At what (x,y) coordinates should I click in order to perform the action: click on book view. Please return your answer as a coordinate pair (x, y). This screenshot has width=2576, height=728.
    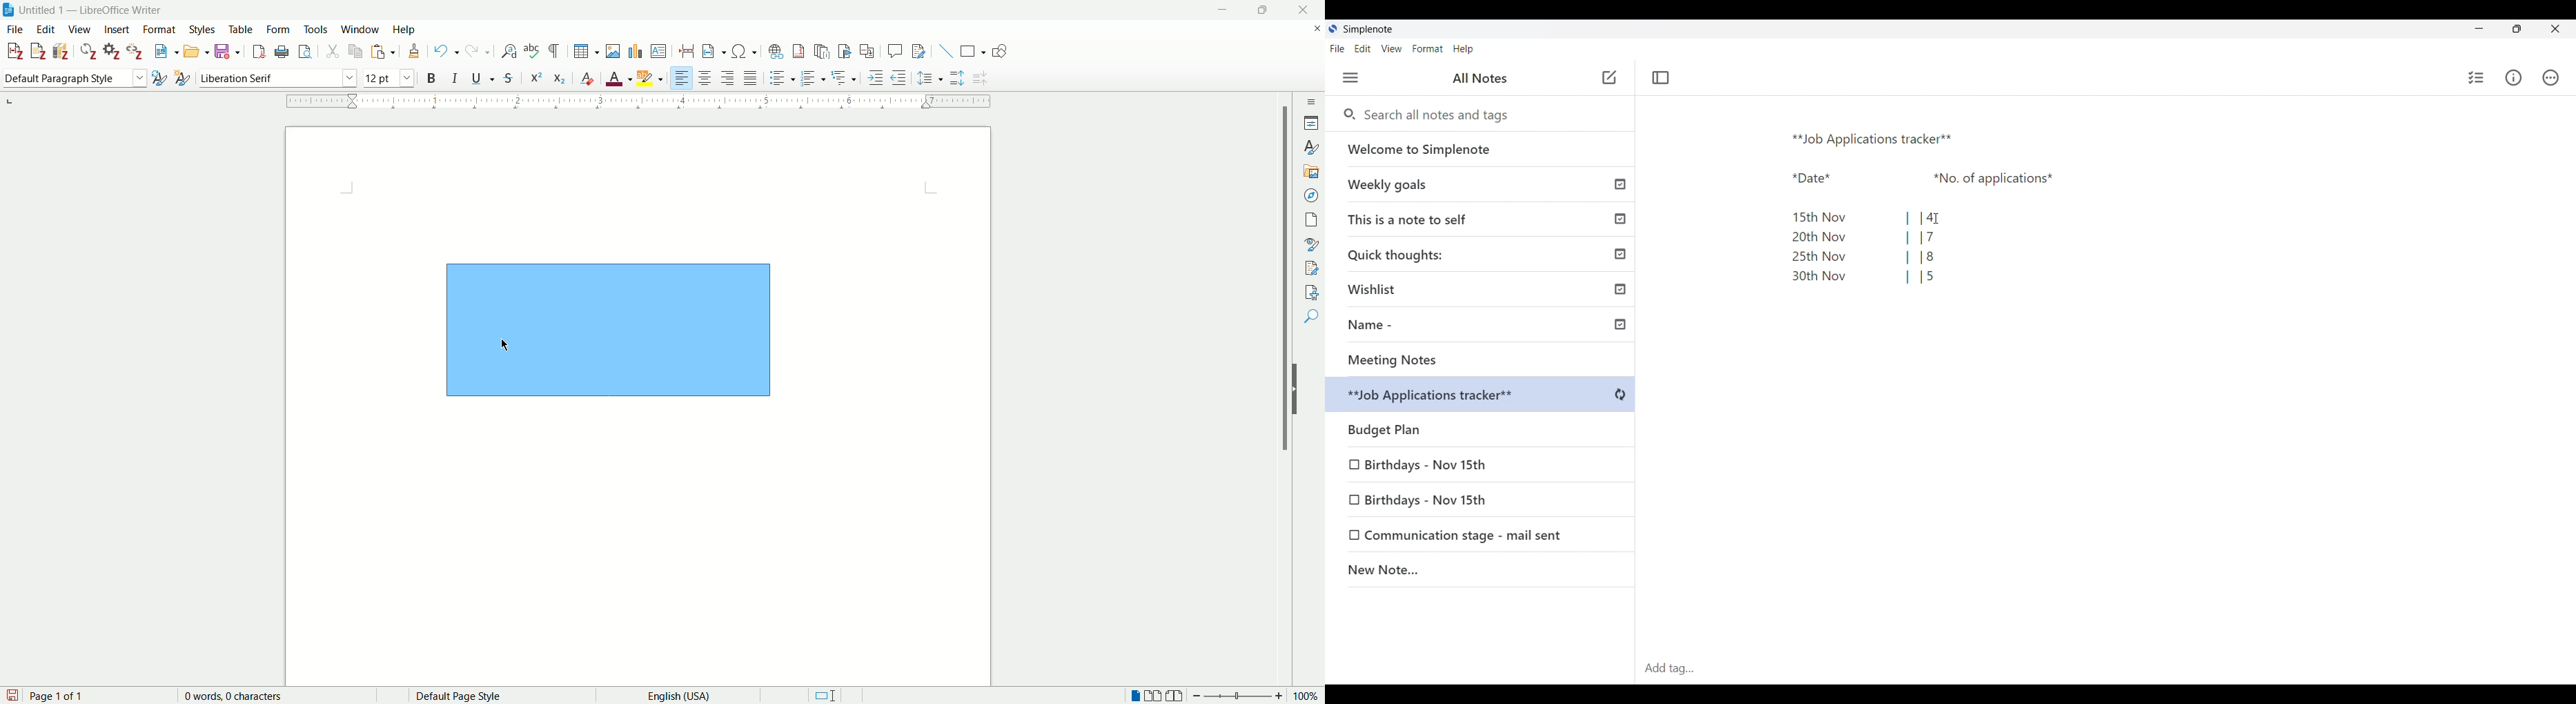
    Looking at the image, I should click on (1176, 695).